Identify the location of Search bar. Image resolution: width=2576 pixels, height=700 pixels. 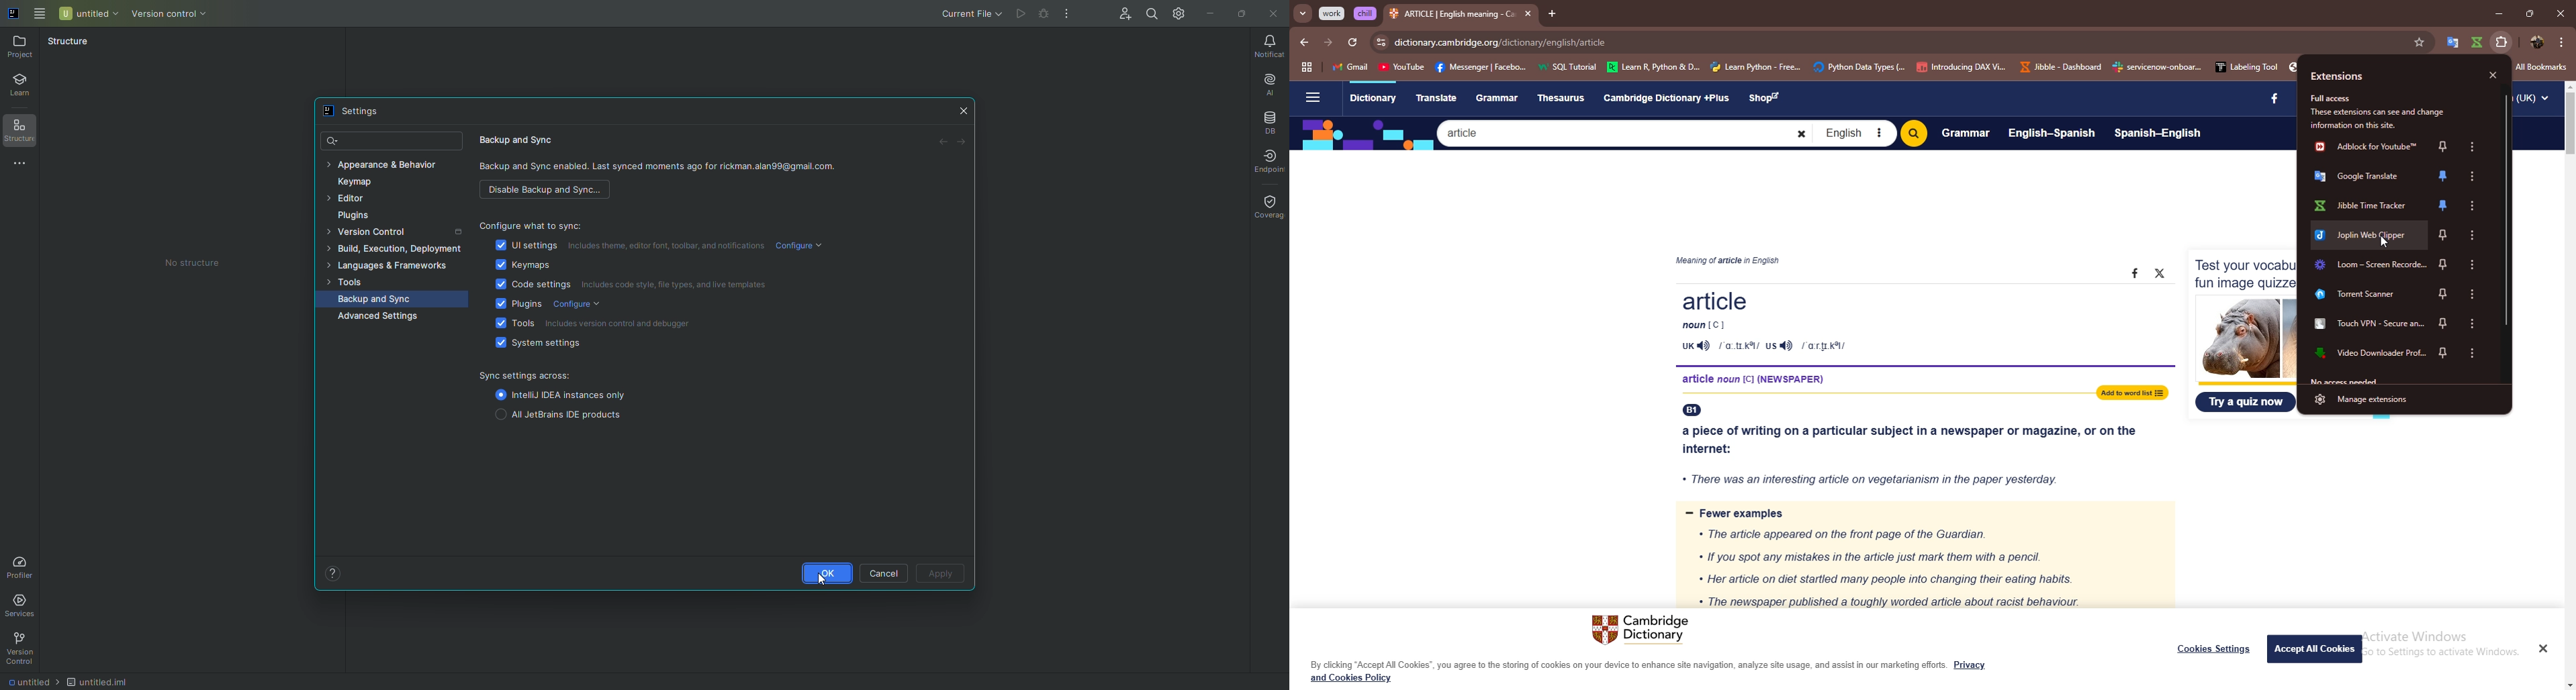
(1624, 133).